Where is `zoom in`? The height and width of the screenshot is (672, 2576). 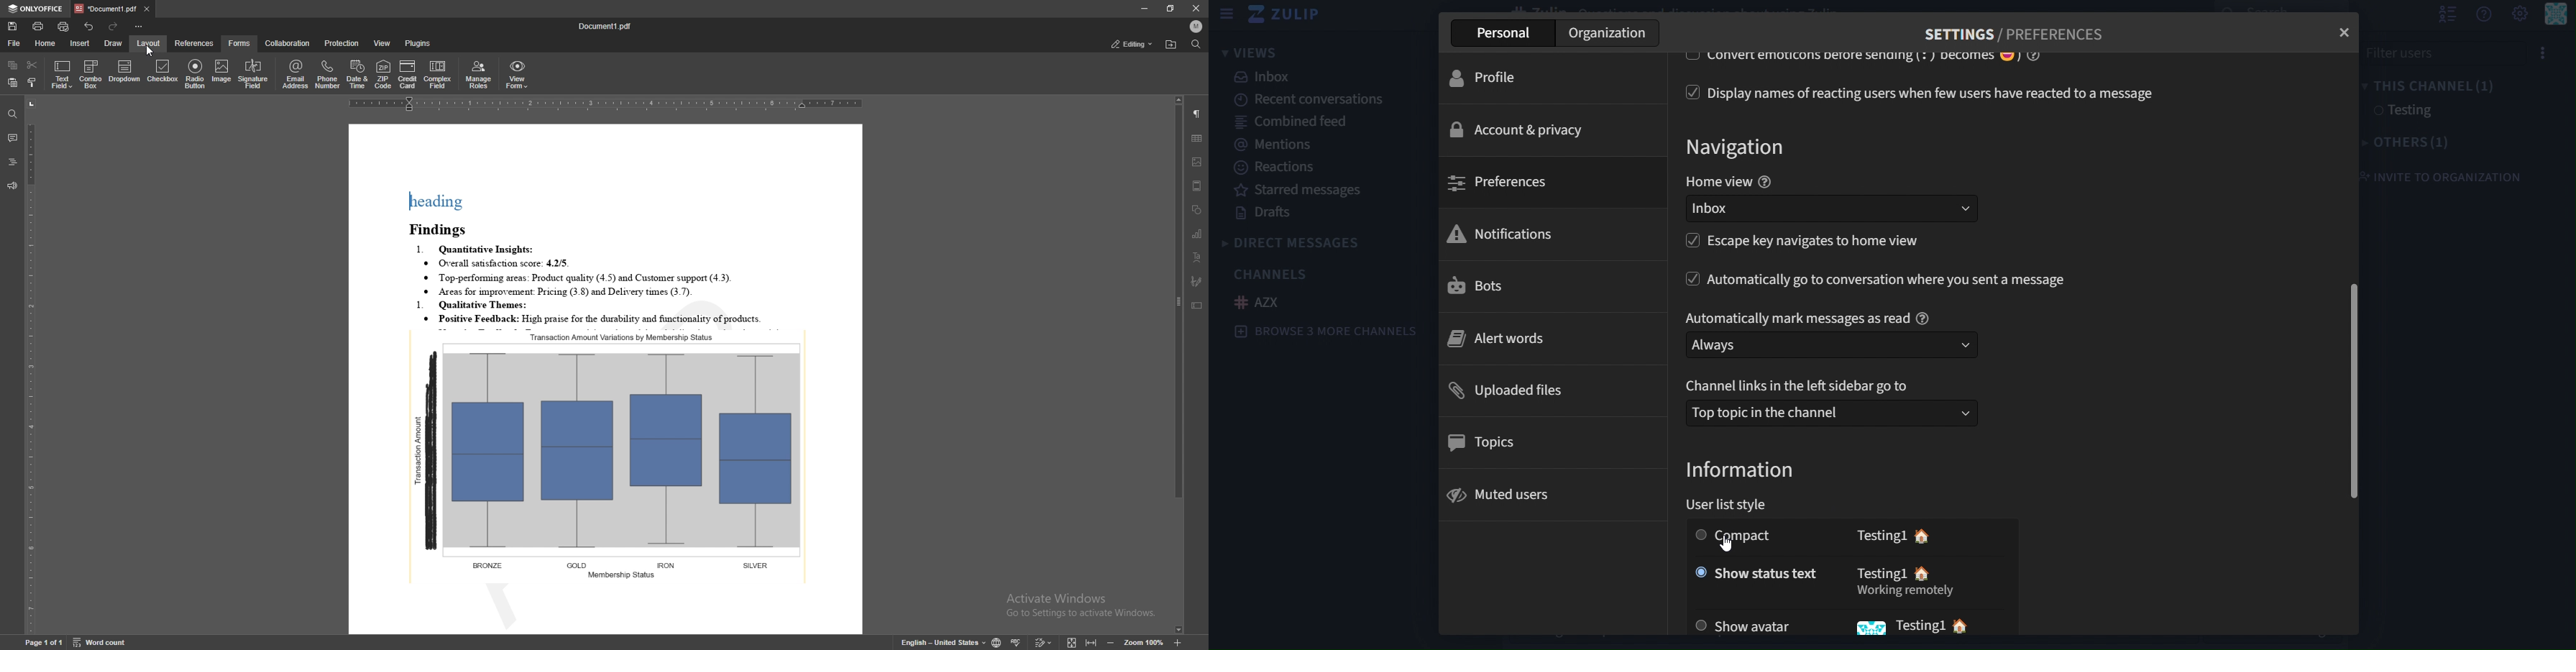
zoom in is located at coordinates (1178, 642).